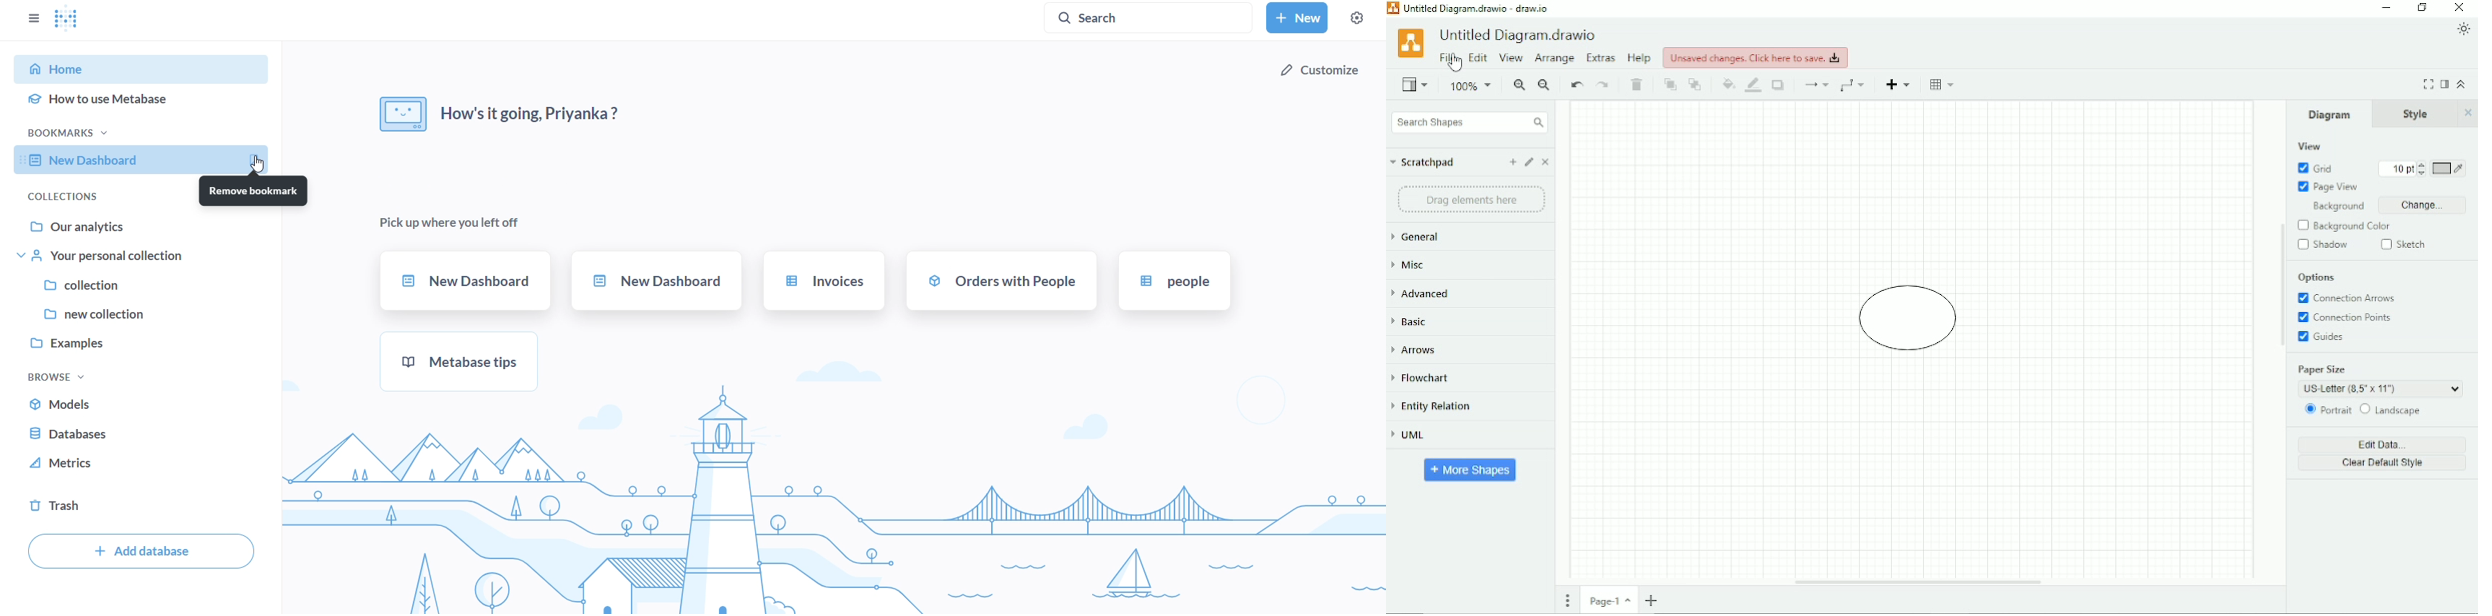 Image resolution: width=2492 pixels, height=616 pixels. I want to click on Format, so click(2444, 85).